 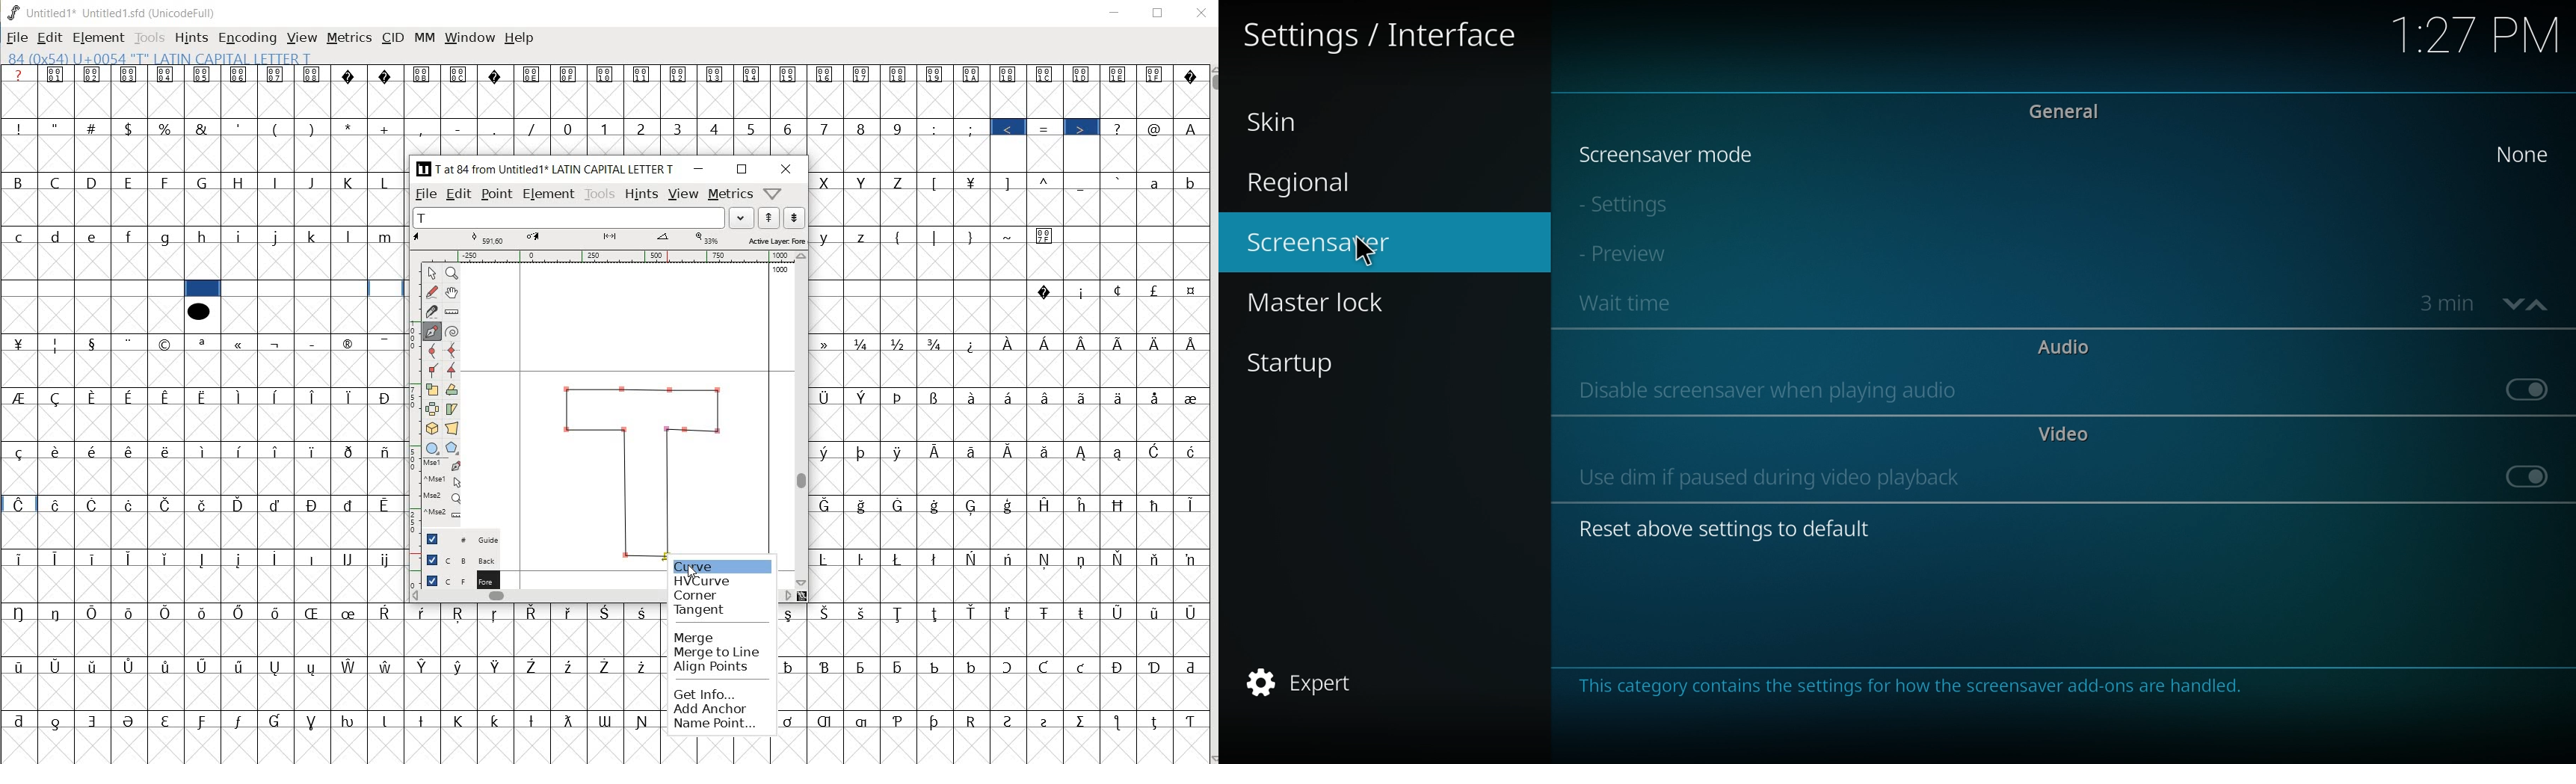 I want to click on Symbol, so click(x=241, y=451).